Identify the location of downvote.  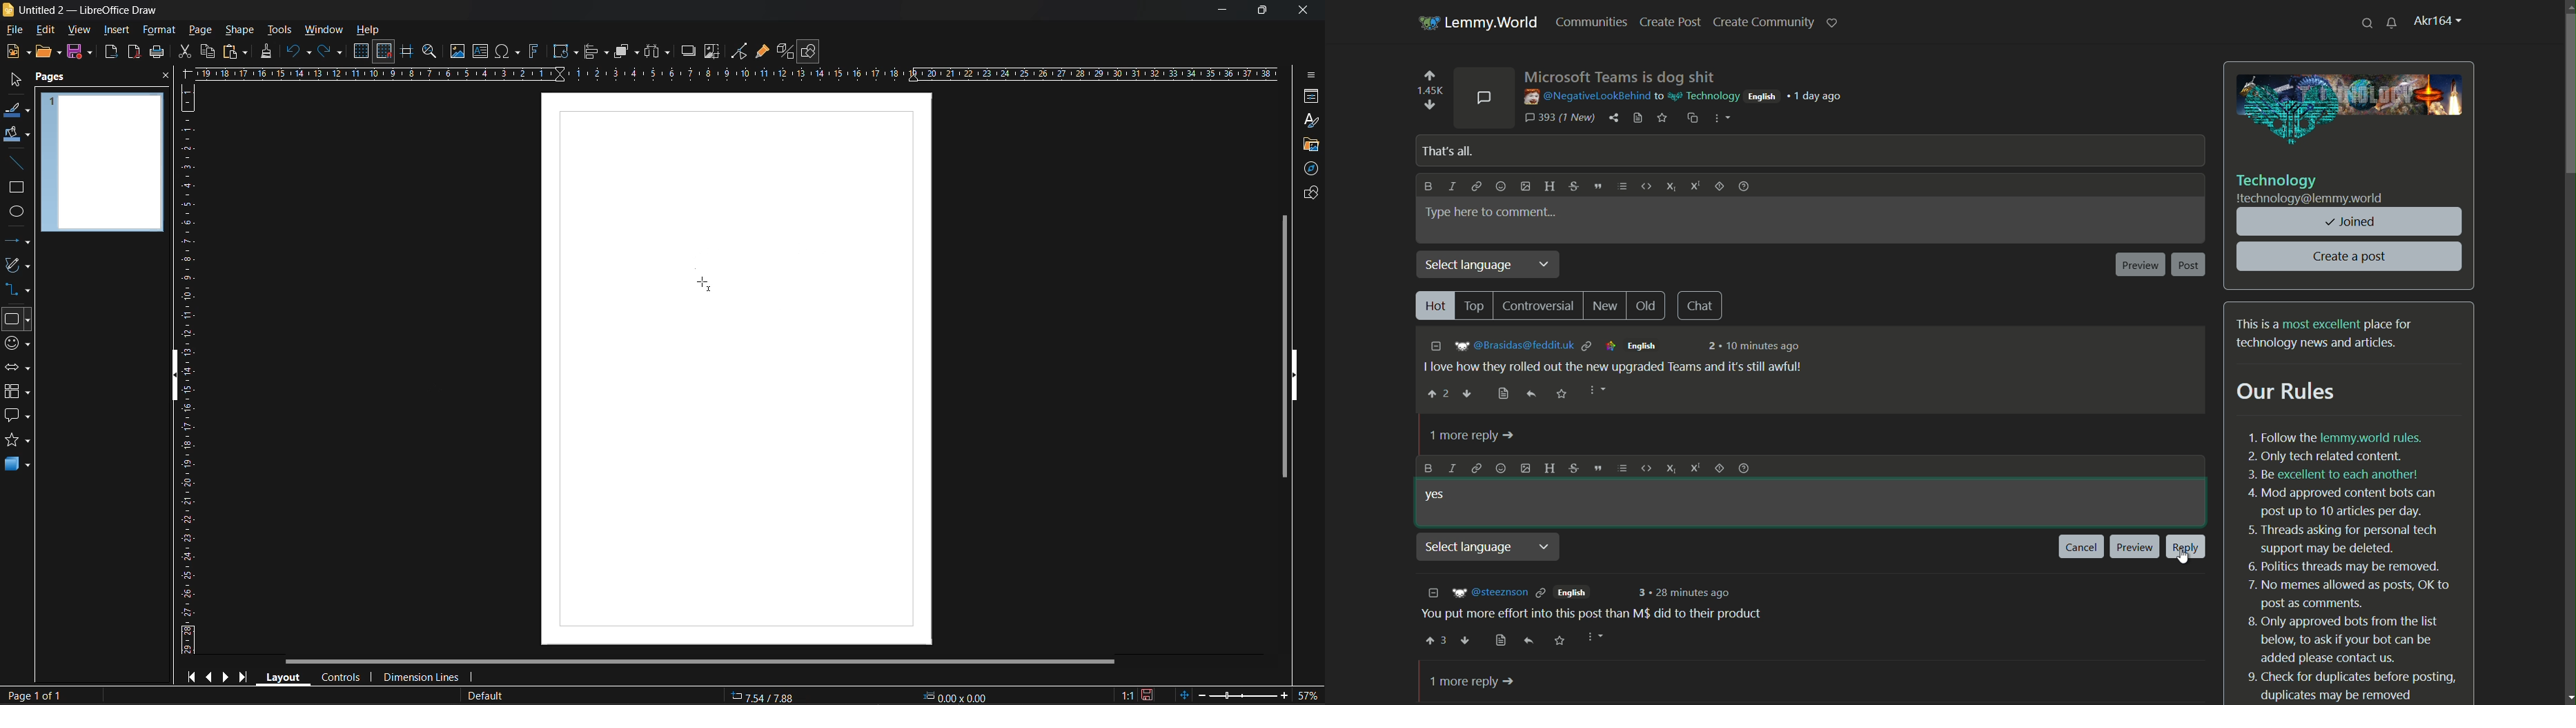
(1468, 395).